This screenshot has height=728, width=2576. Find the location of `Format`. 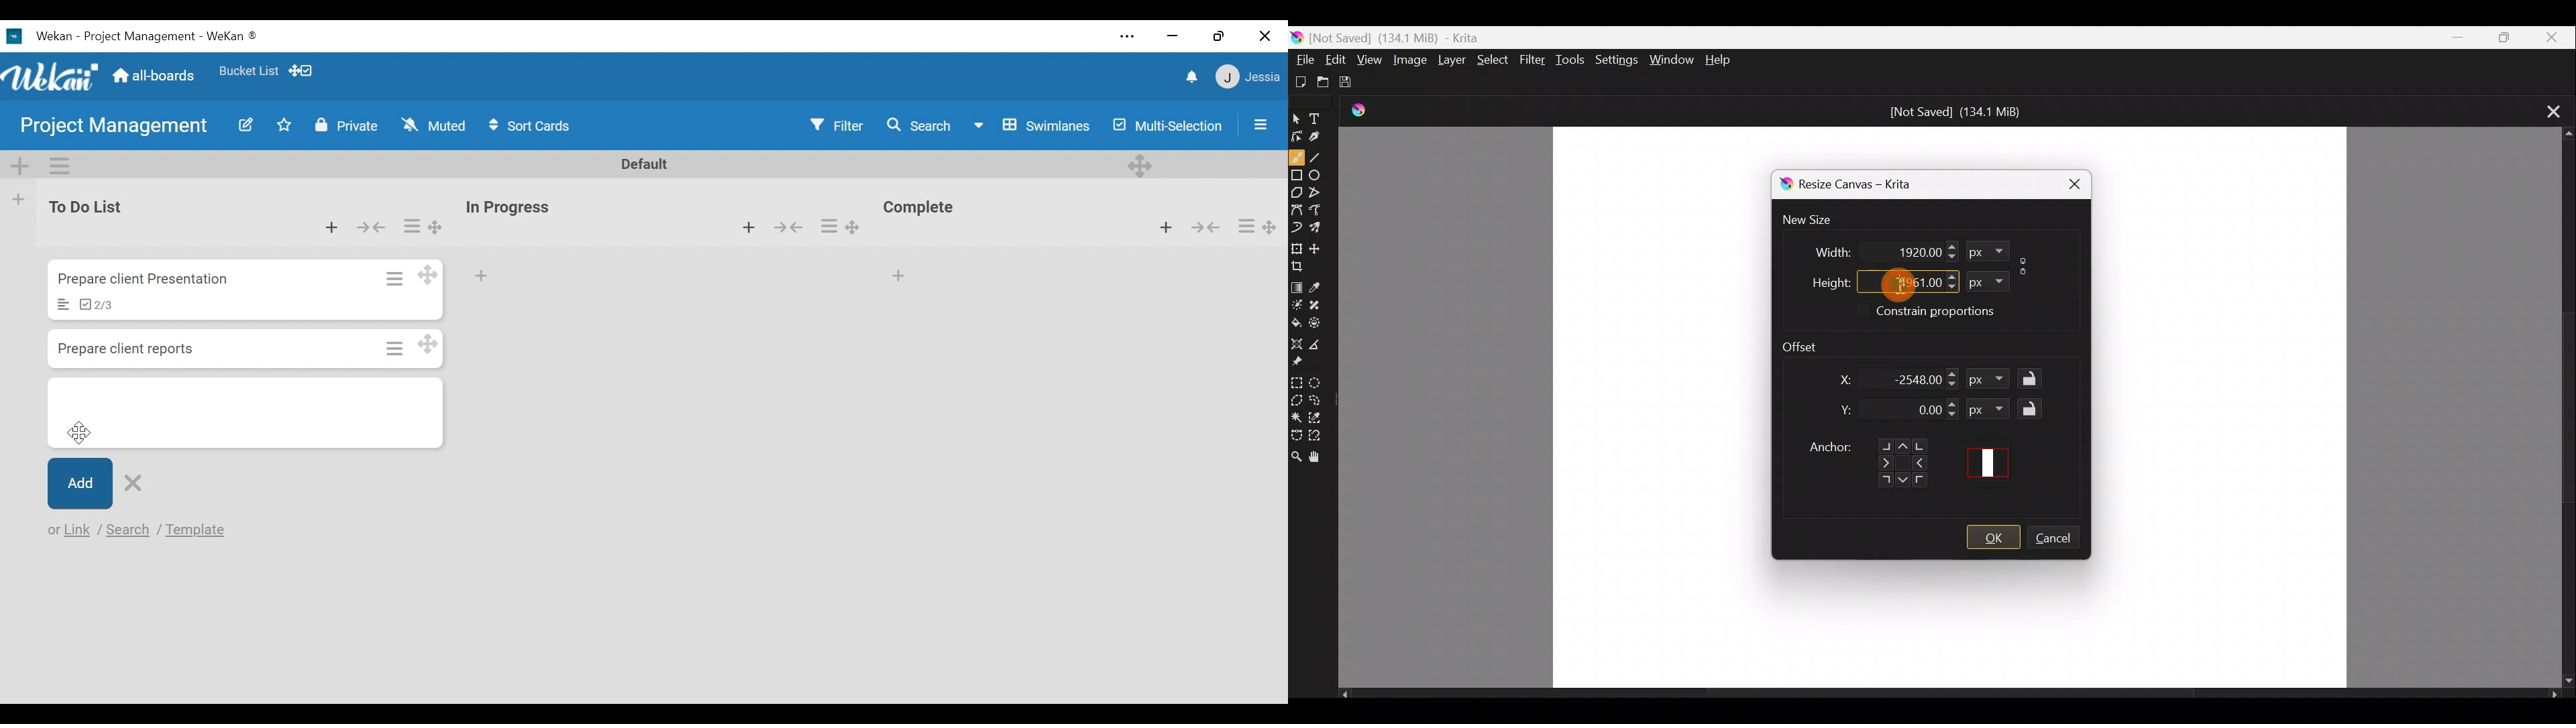

Format is located at coordinates (1987, 251).